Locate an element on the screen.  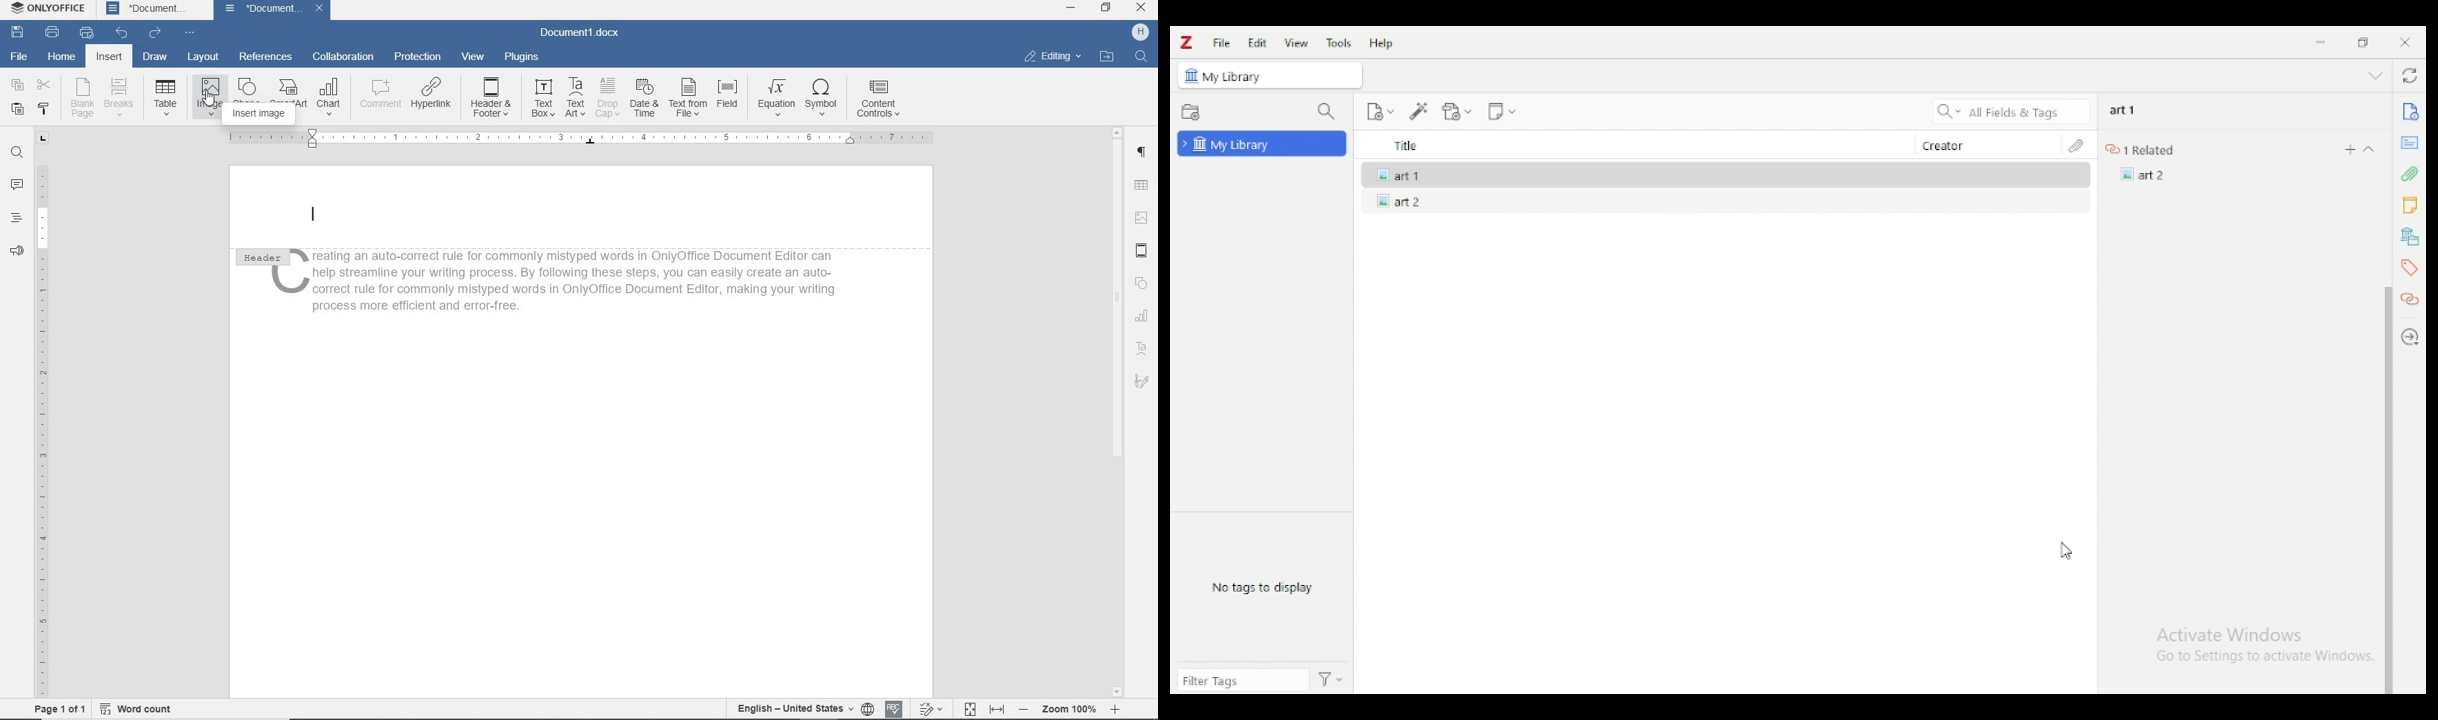
CUSTOMIZE QUICK ACCESS TOOLBAR is located at coordinates (187, 32).